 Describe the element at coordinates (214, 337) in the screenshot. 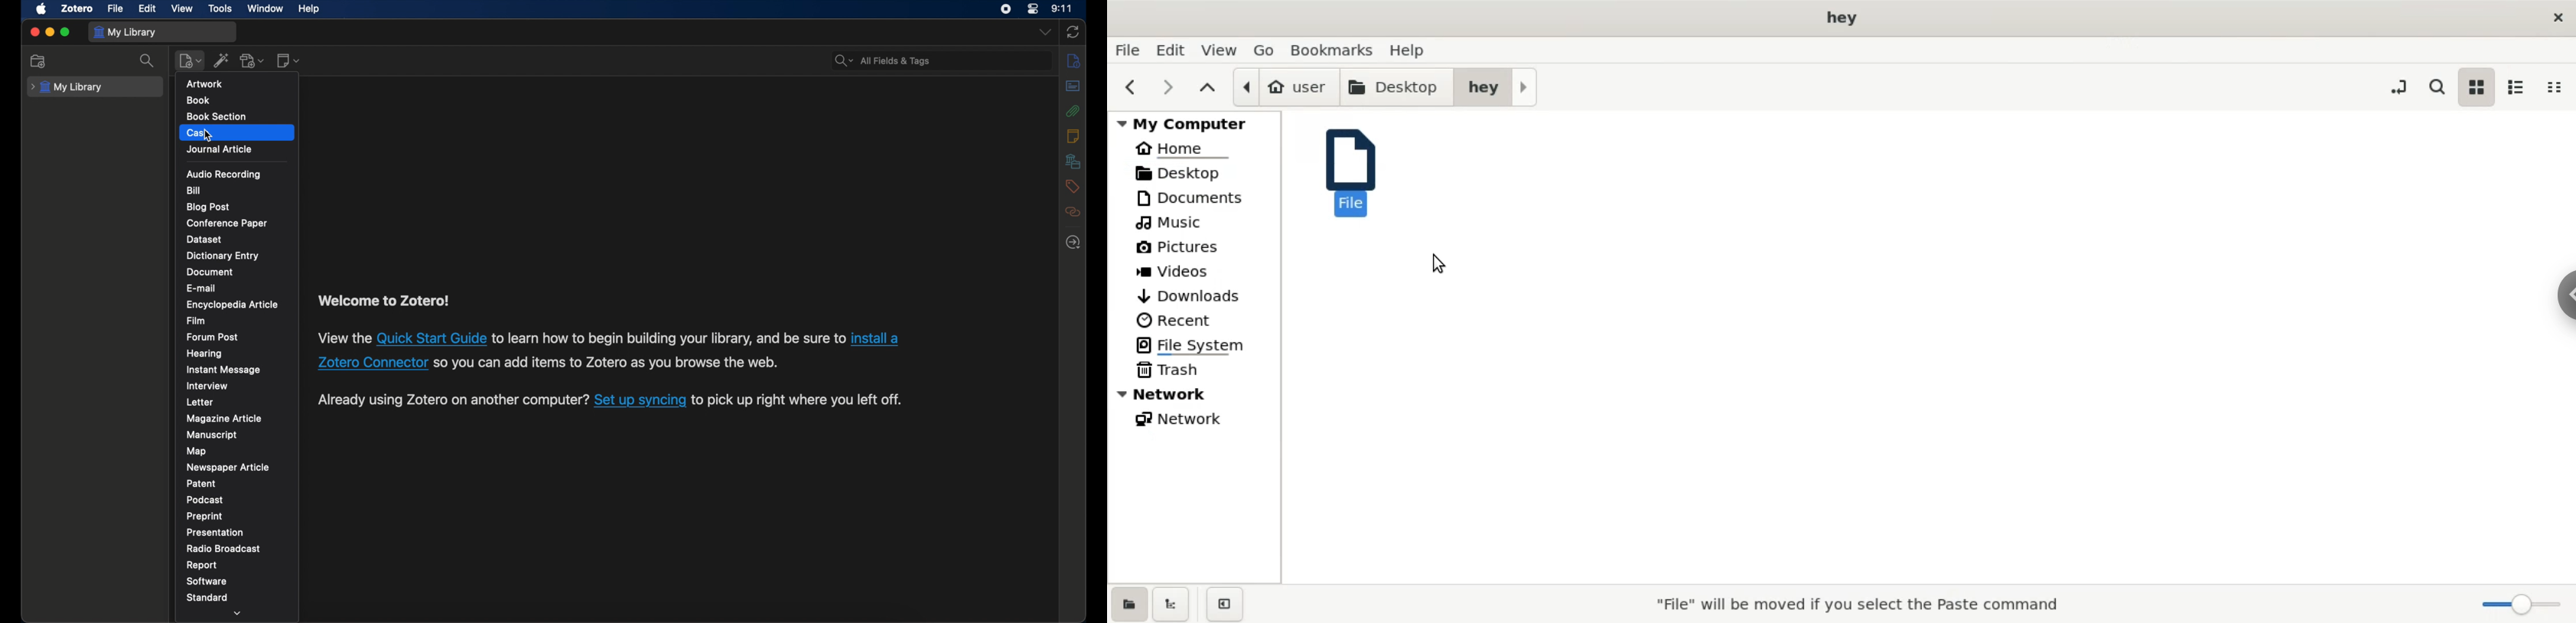

I see `forum post` at that location.